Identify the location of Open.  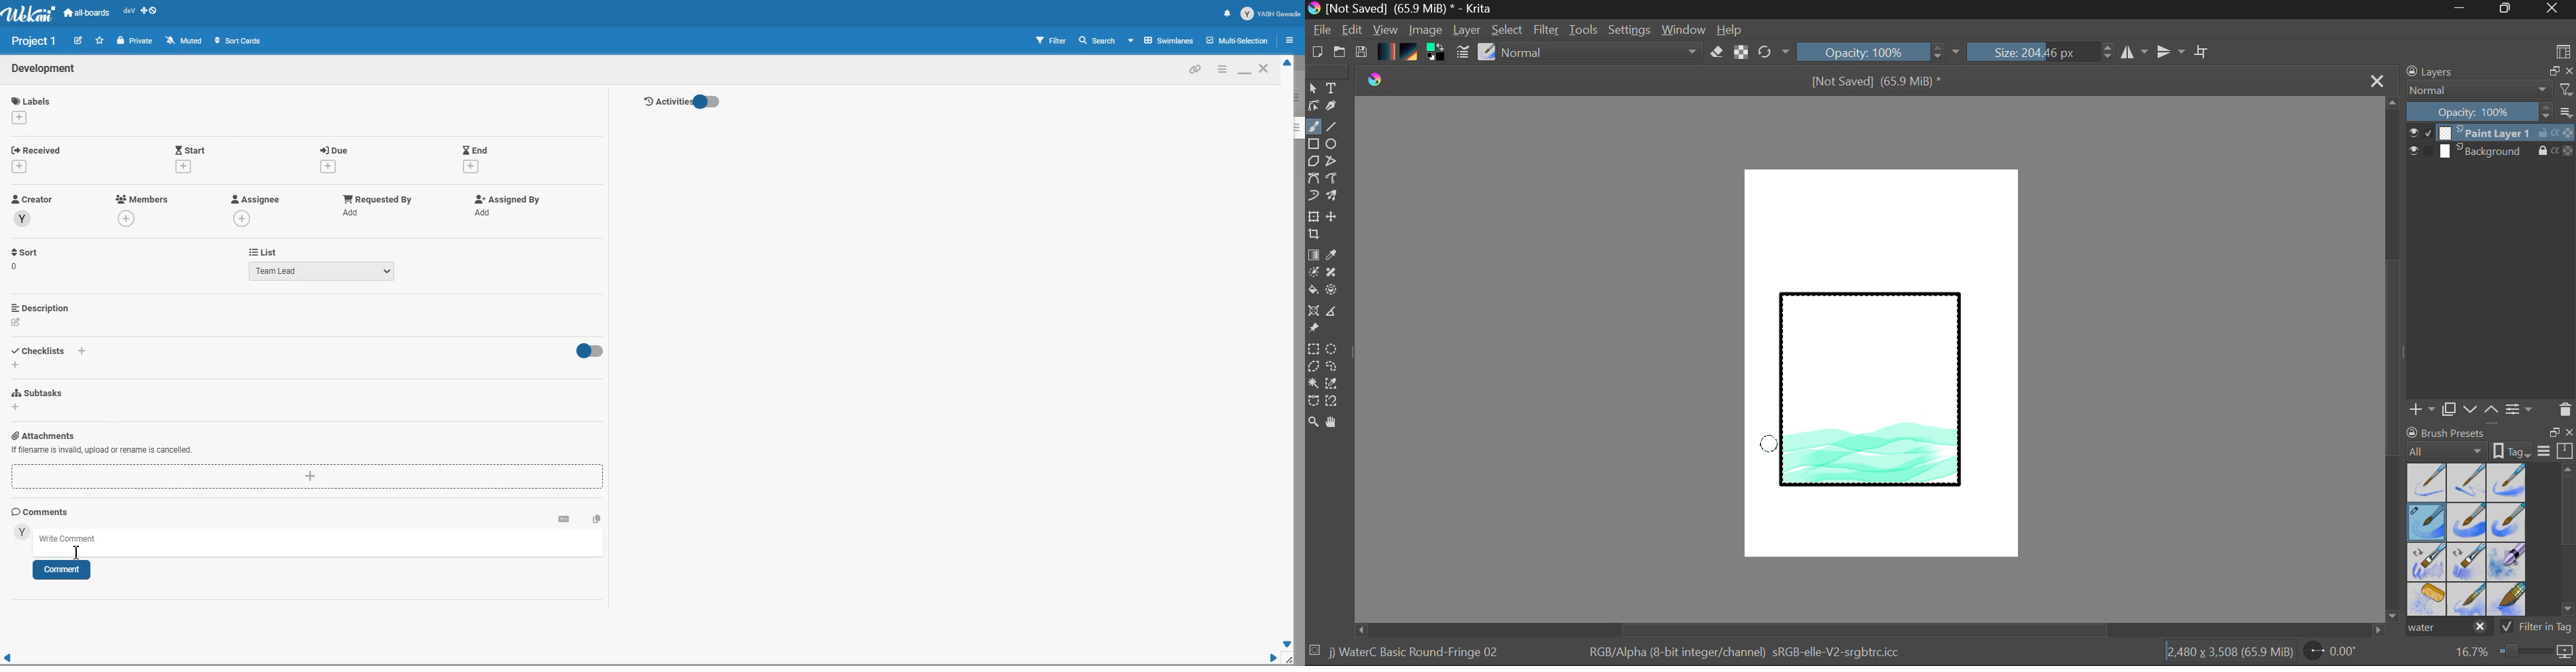
(1341, 54).